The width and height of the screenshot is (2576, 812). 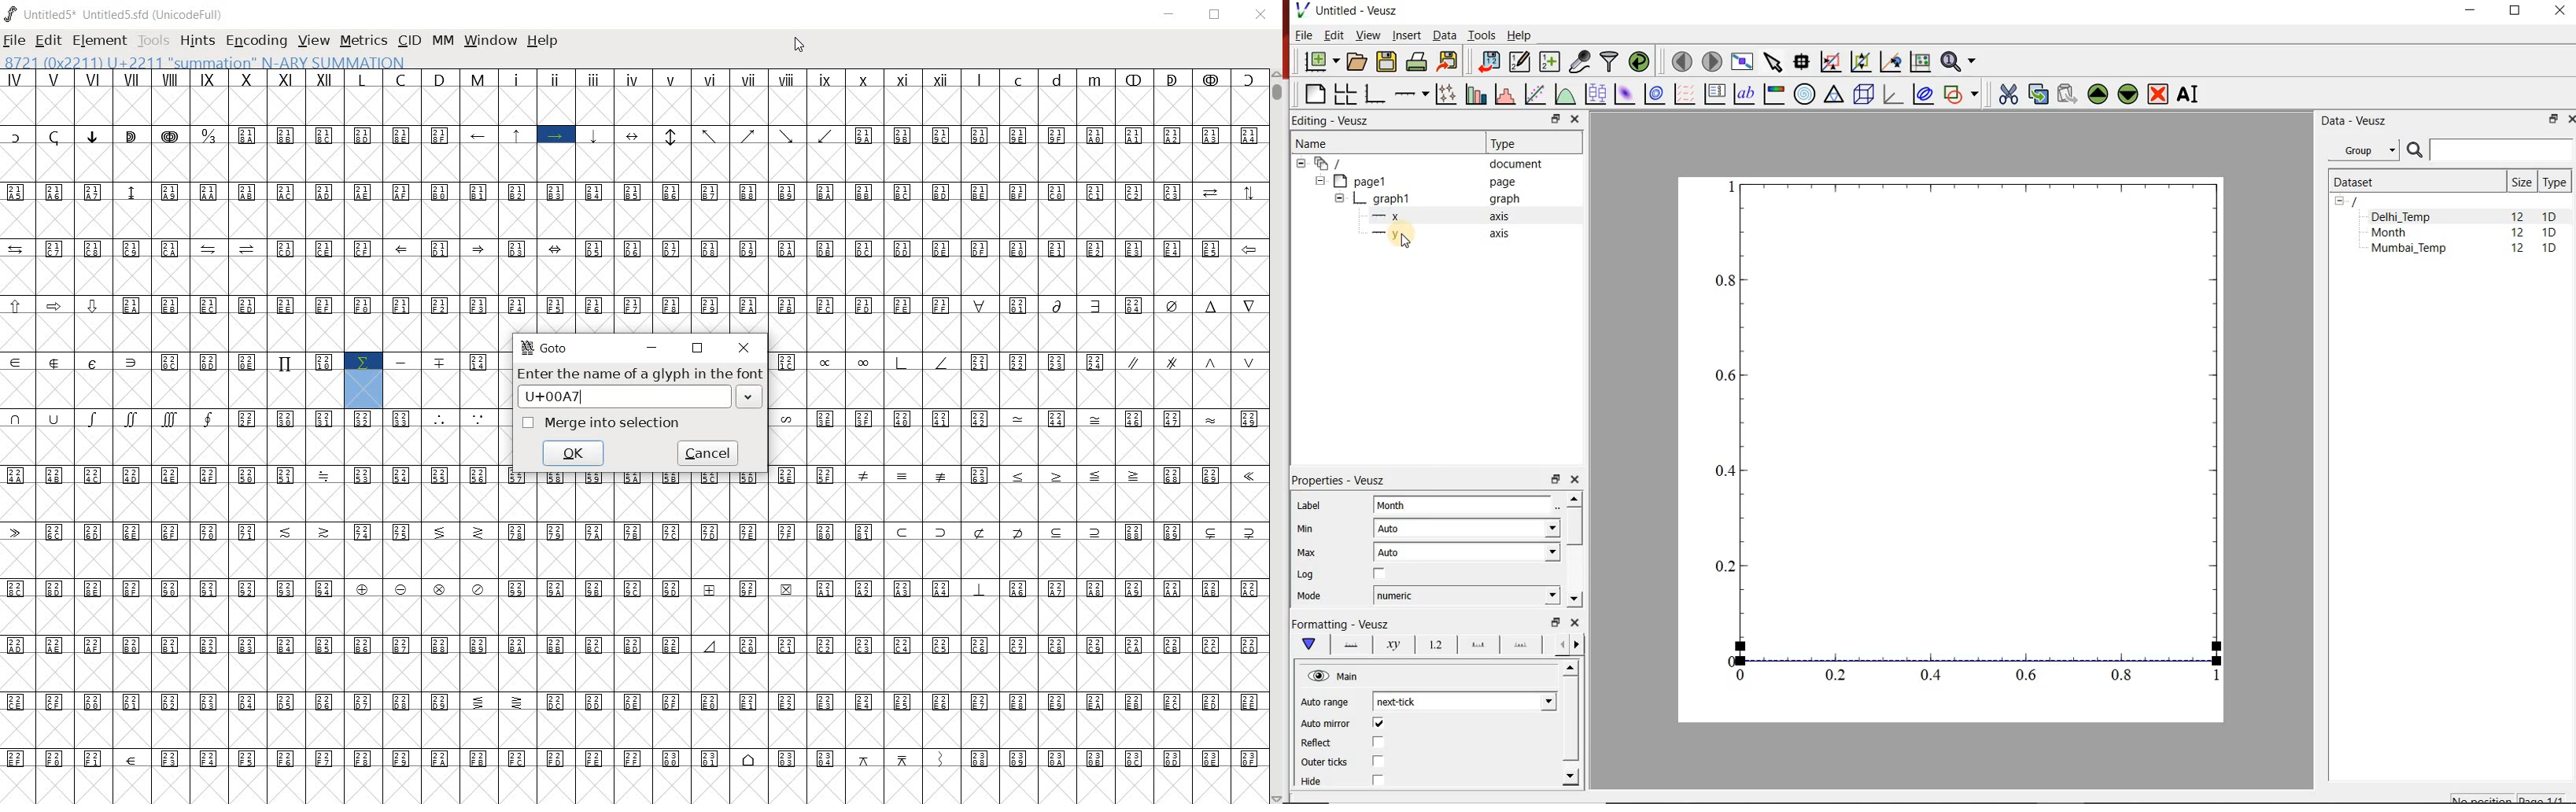 What do you see at coordinates (637, 701) in the screenshot?
I see `special symbols` at bounding box center [637, 701].